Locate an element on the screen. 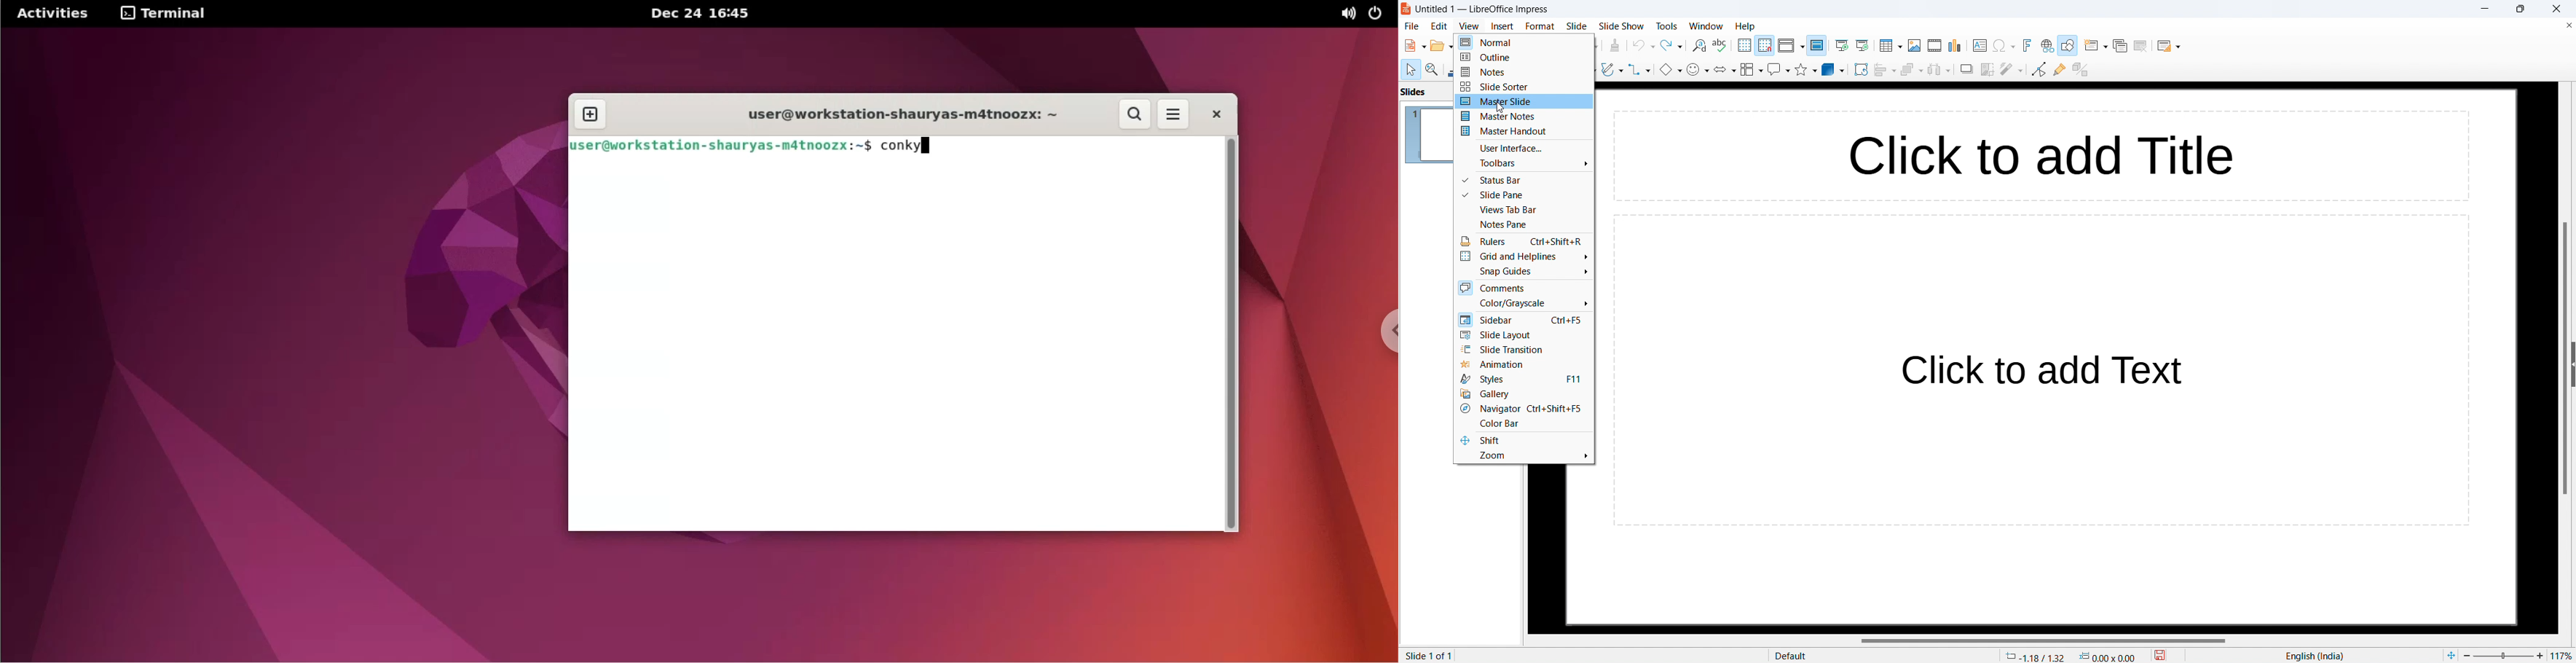 The width and height of the screenshot is (2576, 672). align objects is located at coordinates (1884, 70).